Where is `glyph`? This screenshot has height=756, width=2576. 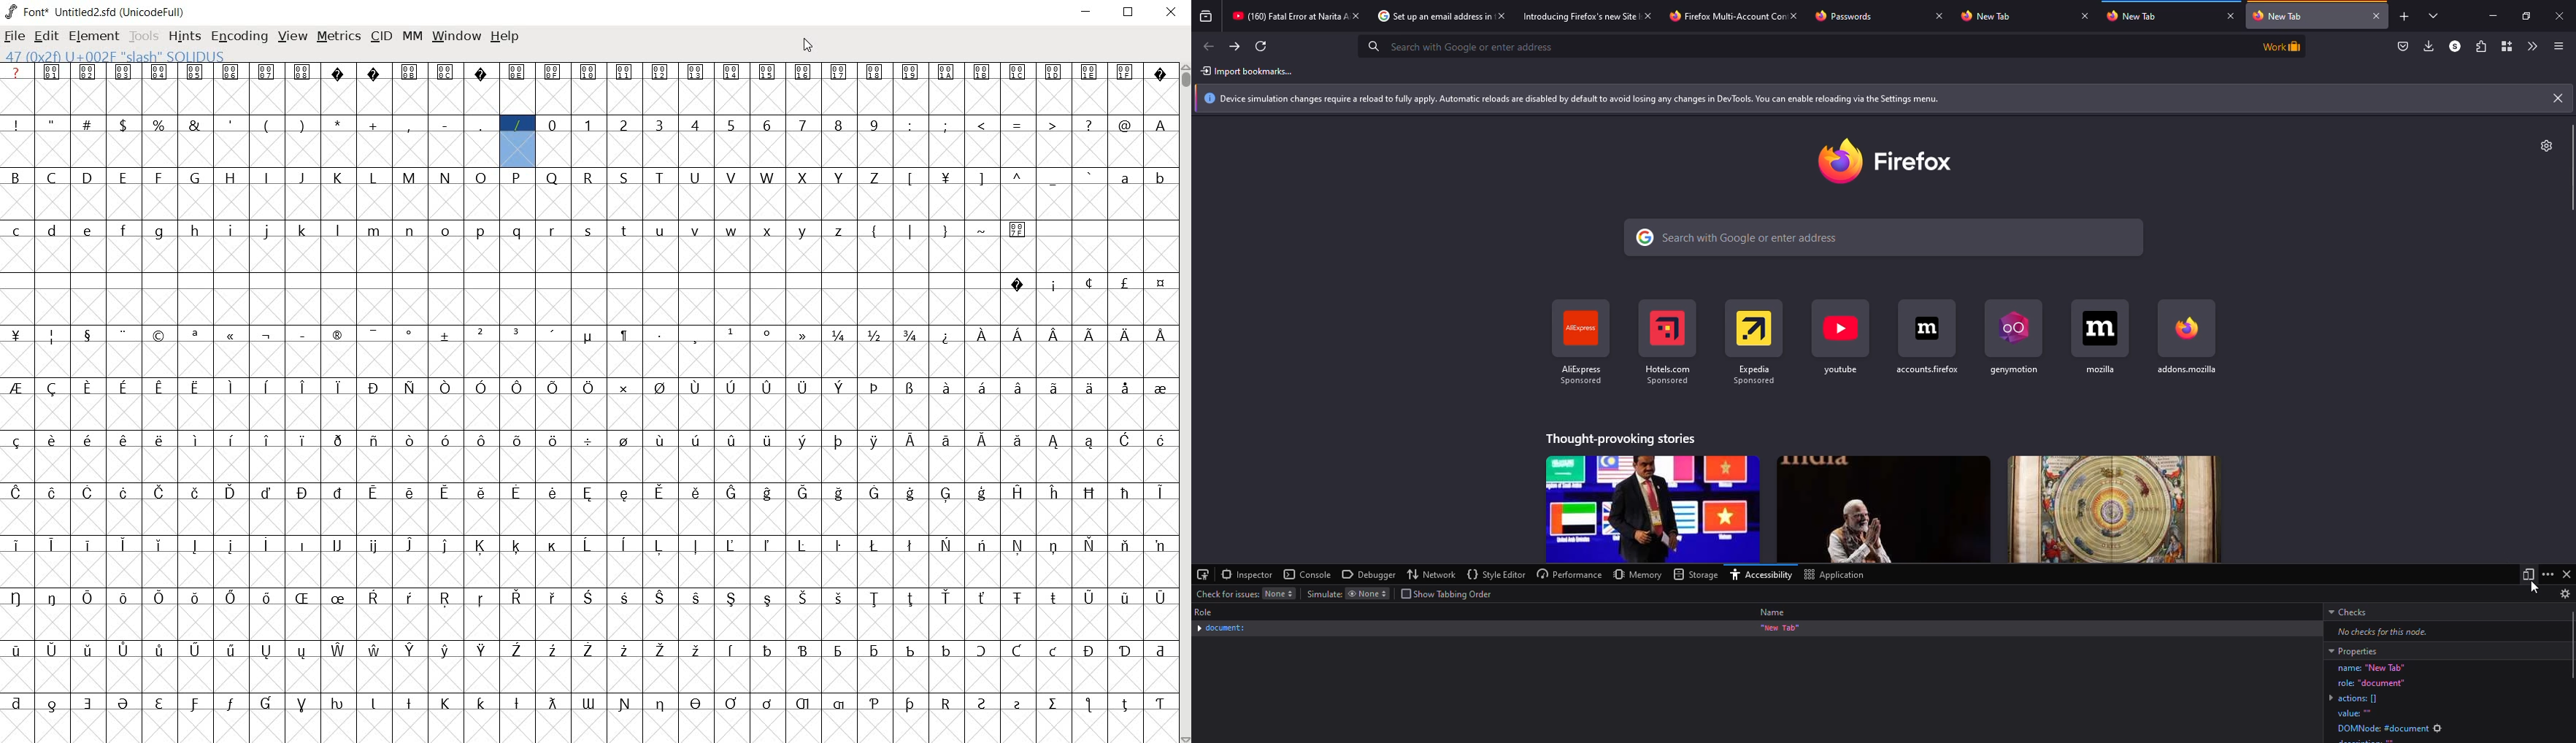 glyph is located at coordinates (769, 232).